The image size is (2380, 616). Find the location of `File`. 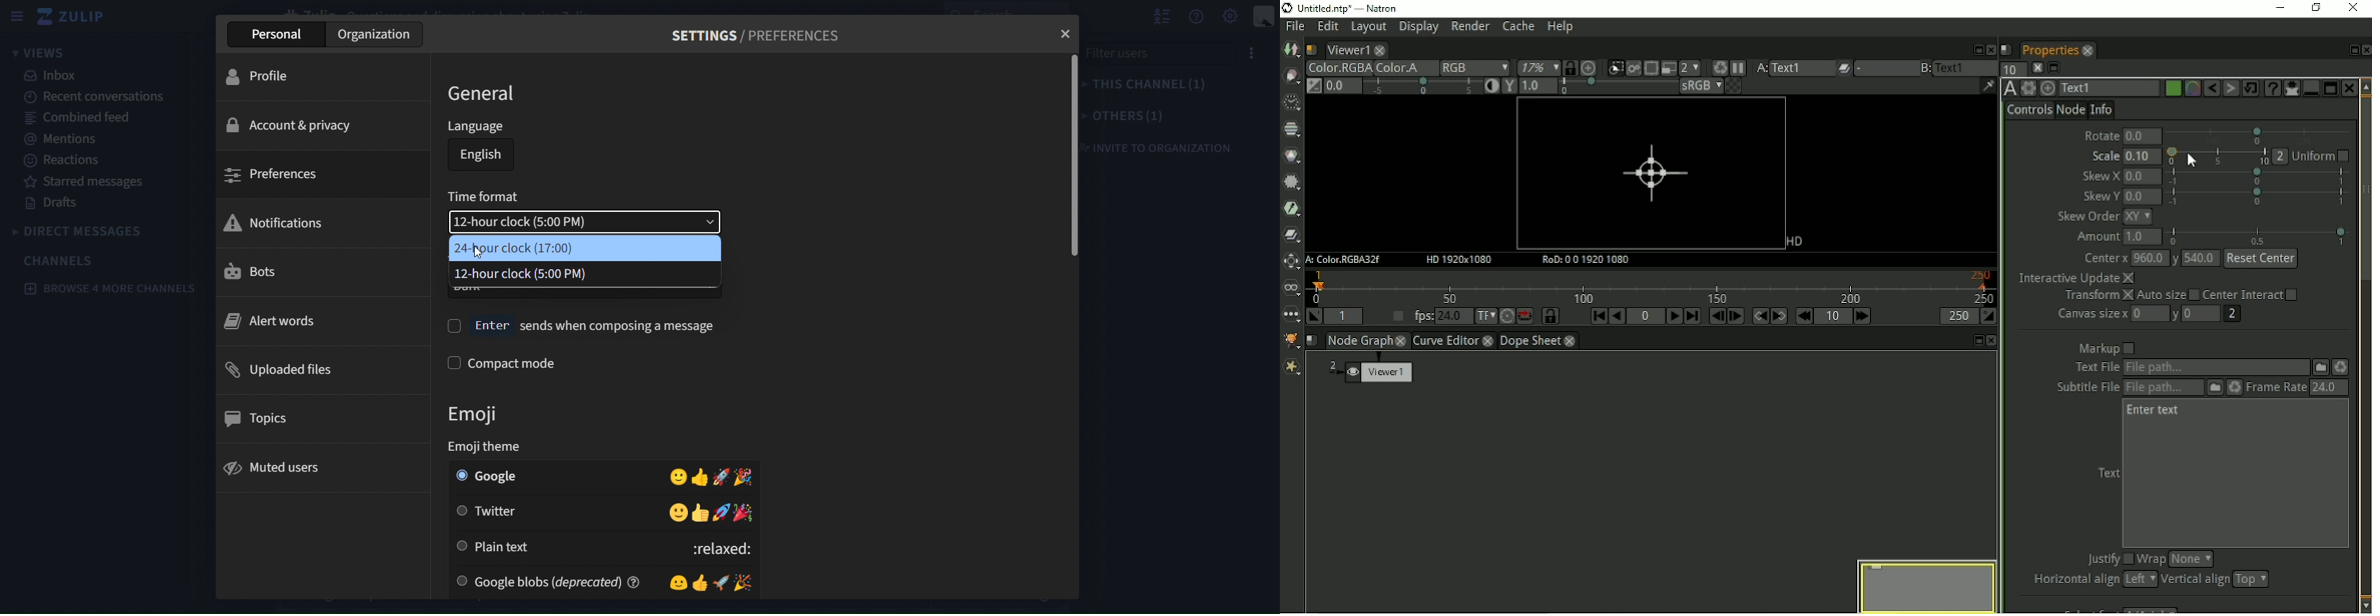

File is located at coordinates (1297, 27).